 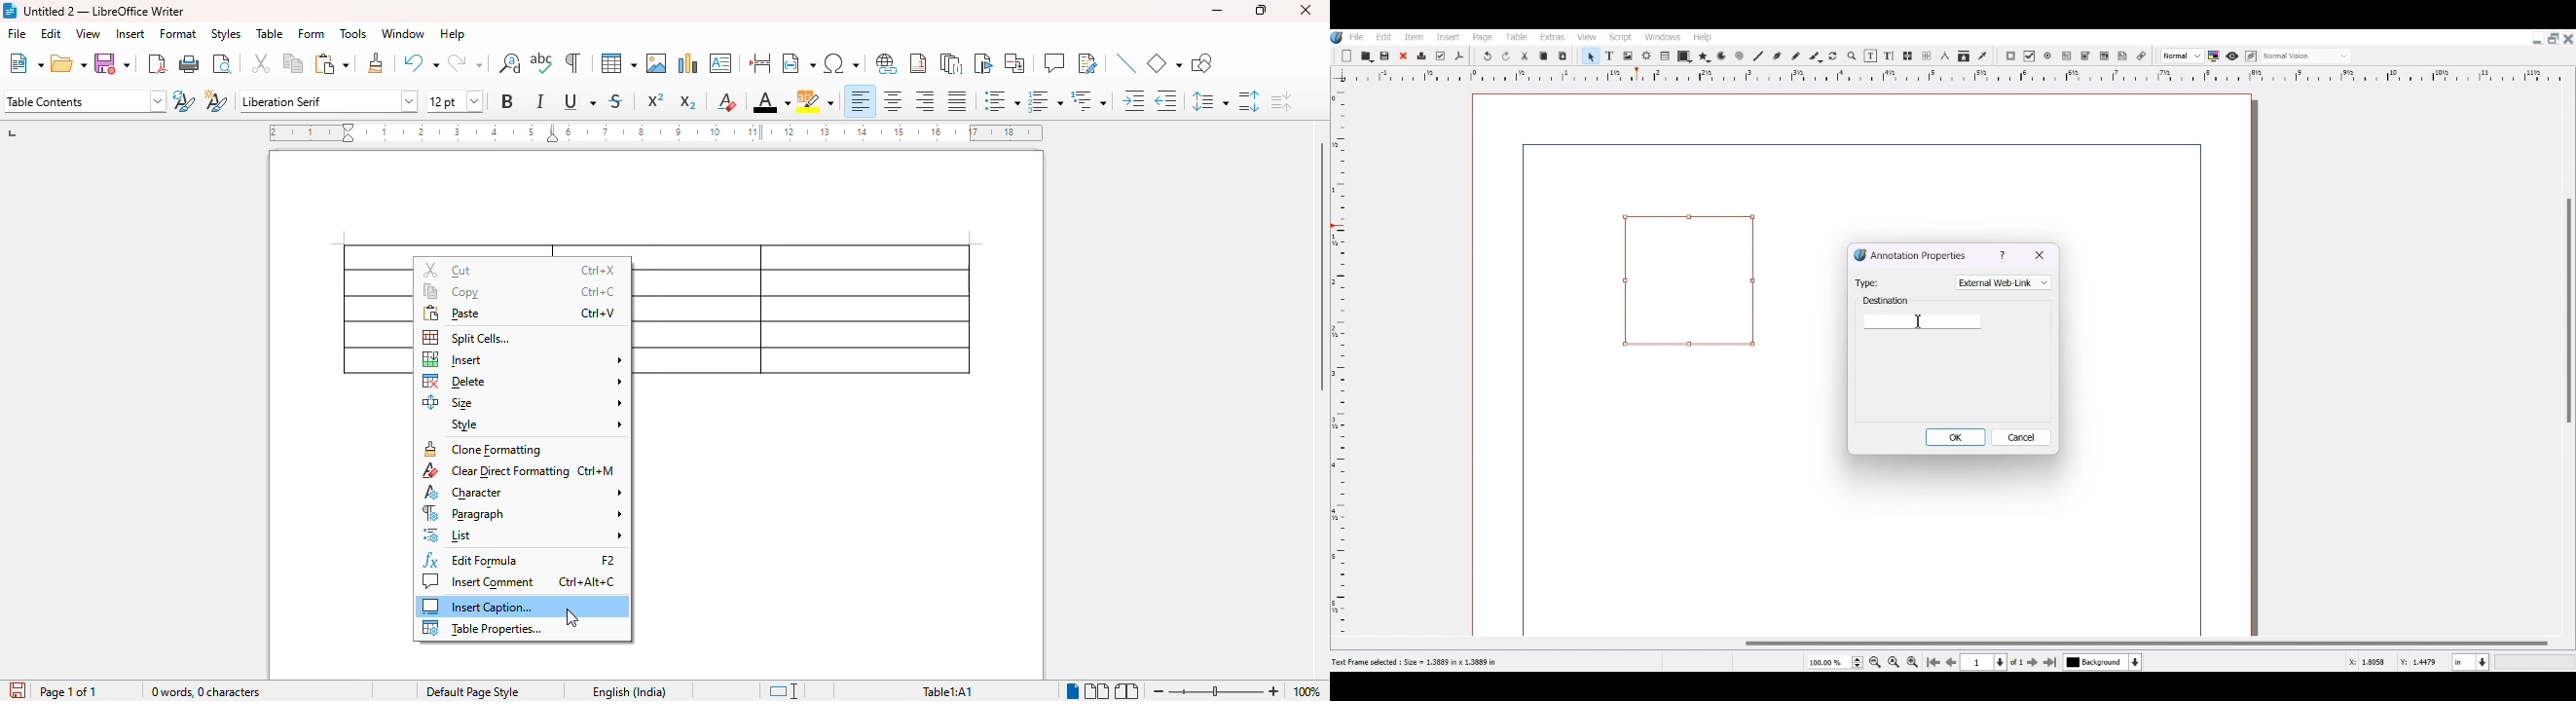 I want to click on Text Frame, so click(x=1609, y=55).